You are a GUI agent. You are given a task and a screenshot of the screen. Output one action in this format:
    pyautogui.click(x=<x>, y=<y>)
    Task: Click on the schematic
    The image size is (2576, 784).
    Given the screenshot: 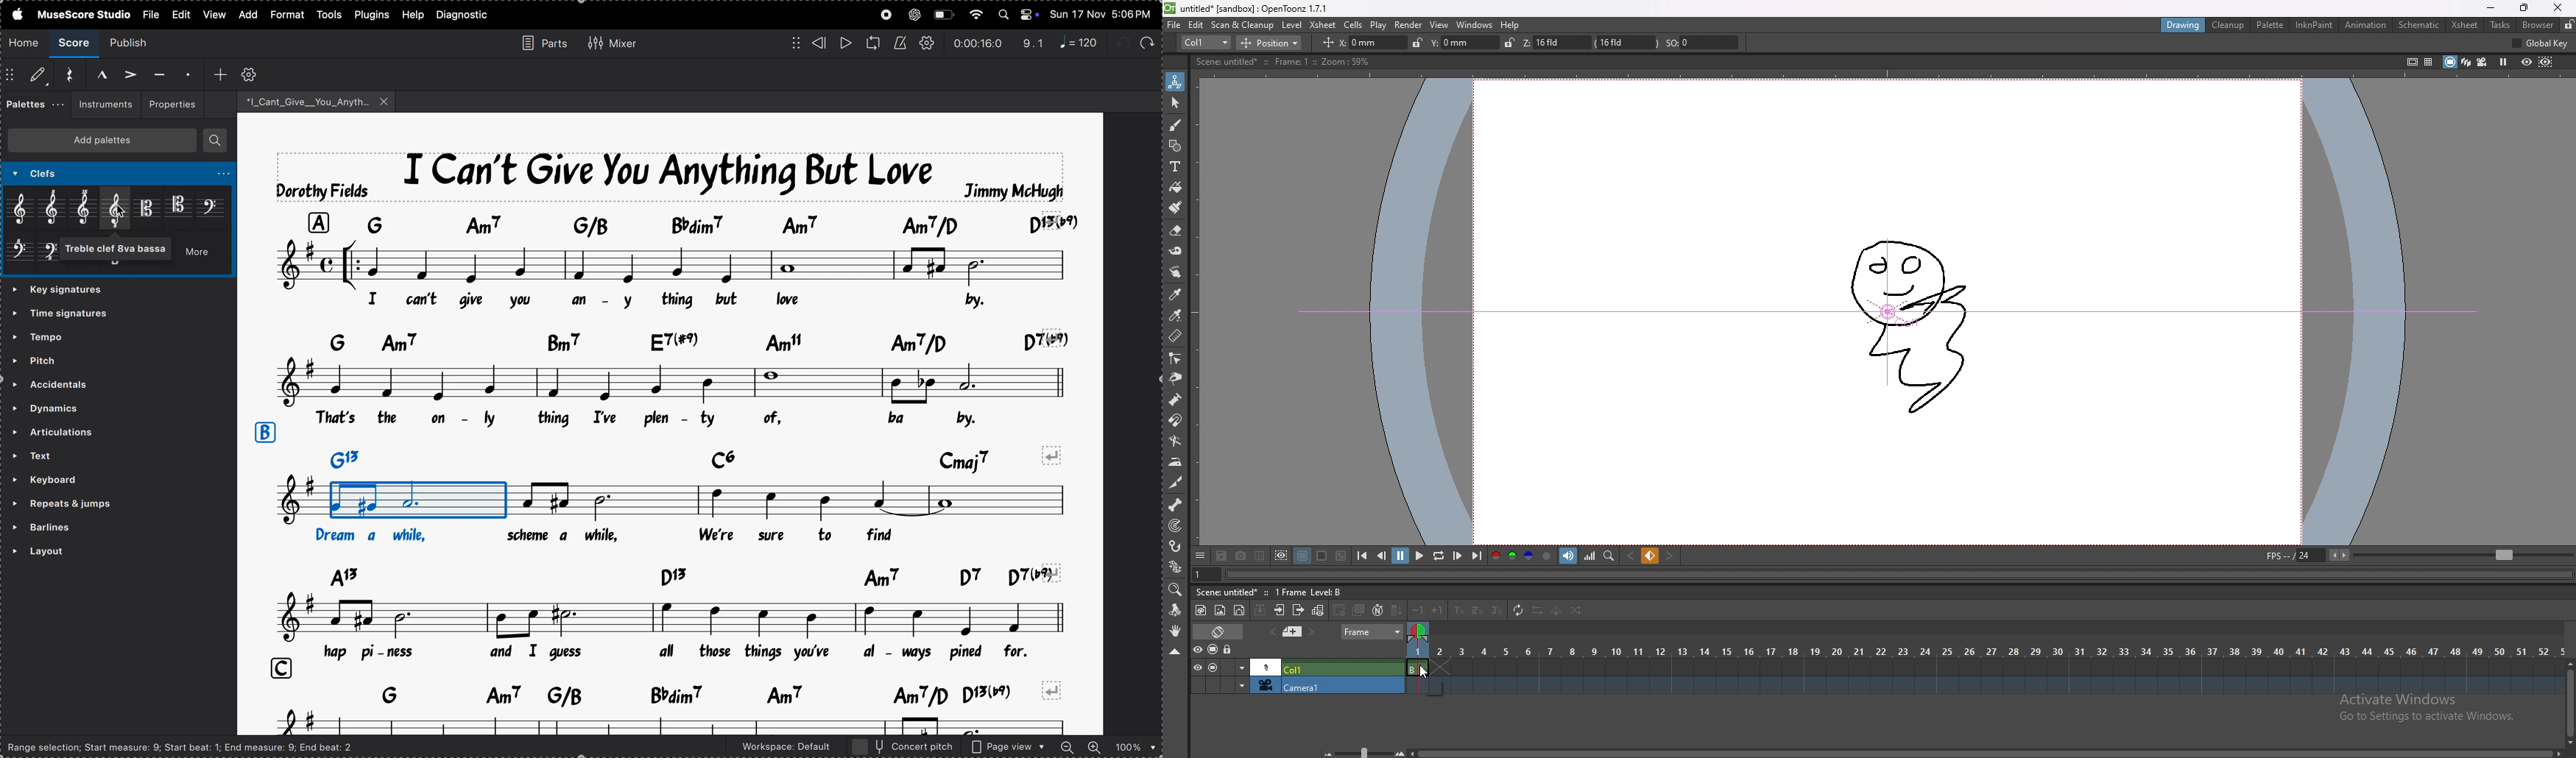 What is the action you would take?
    pyautogui.click(x=2419, y=24)
    